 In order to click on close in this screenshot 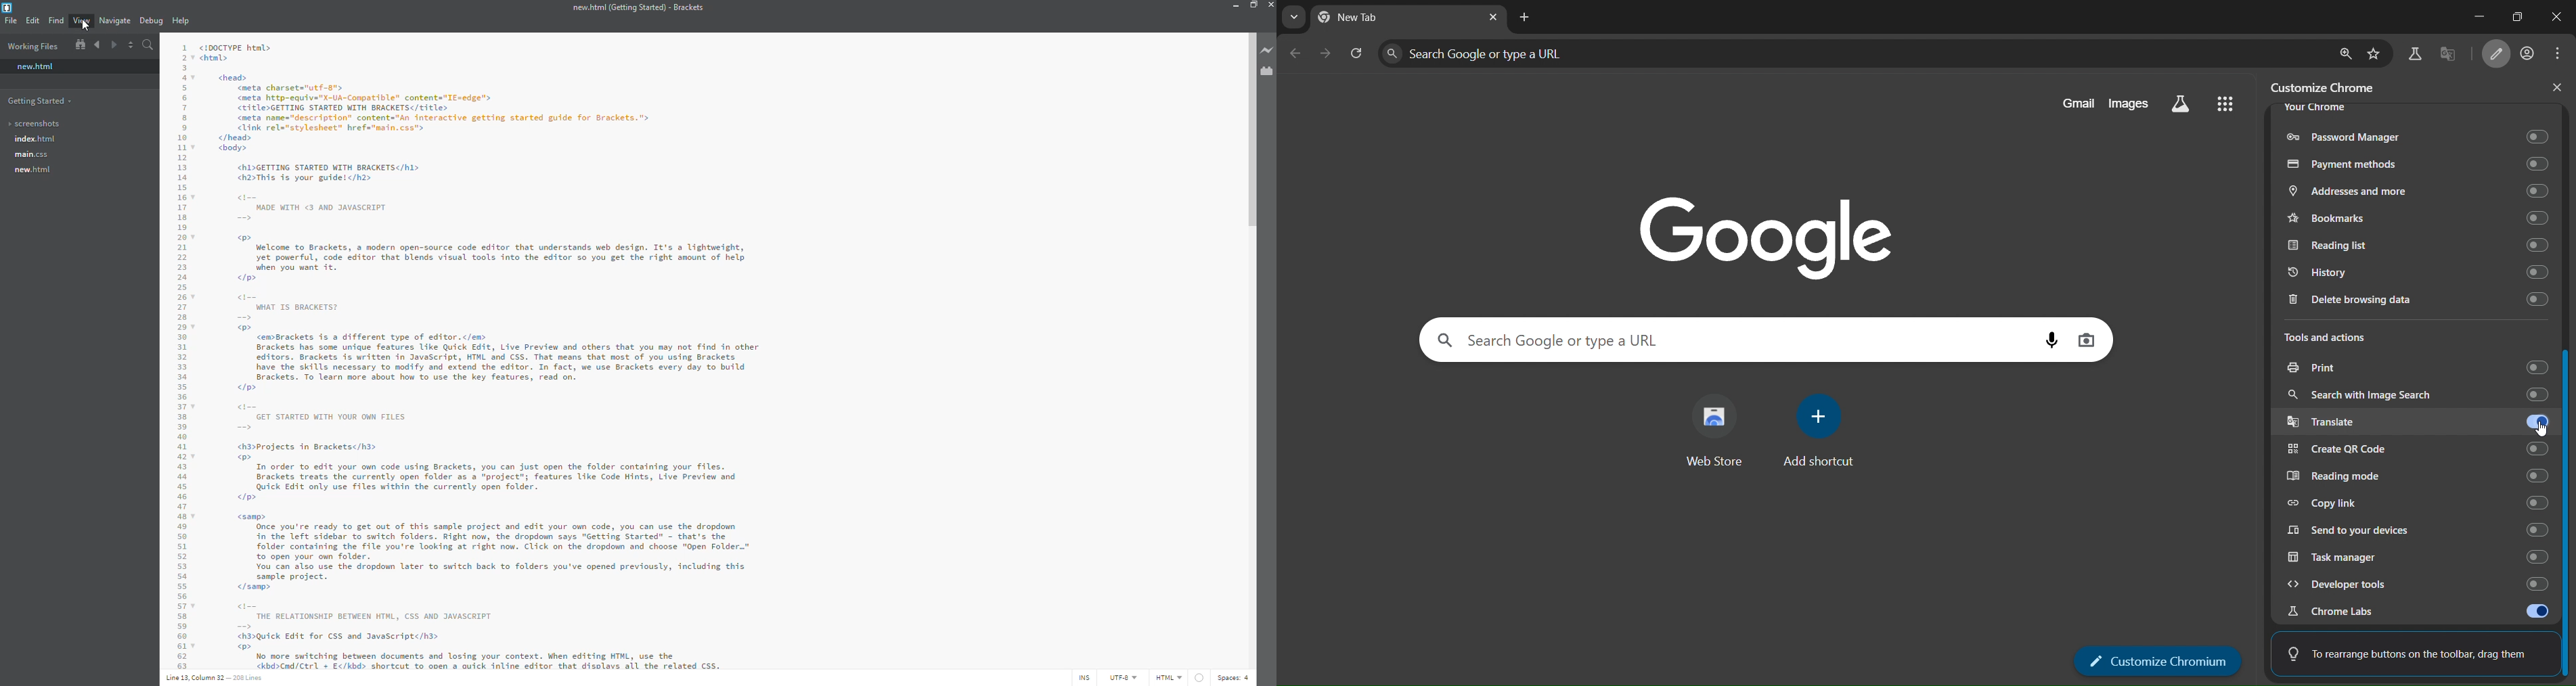, I will do `click(2552, 89)`.